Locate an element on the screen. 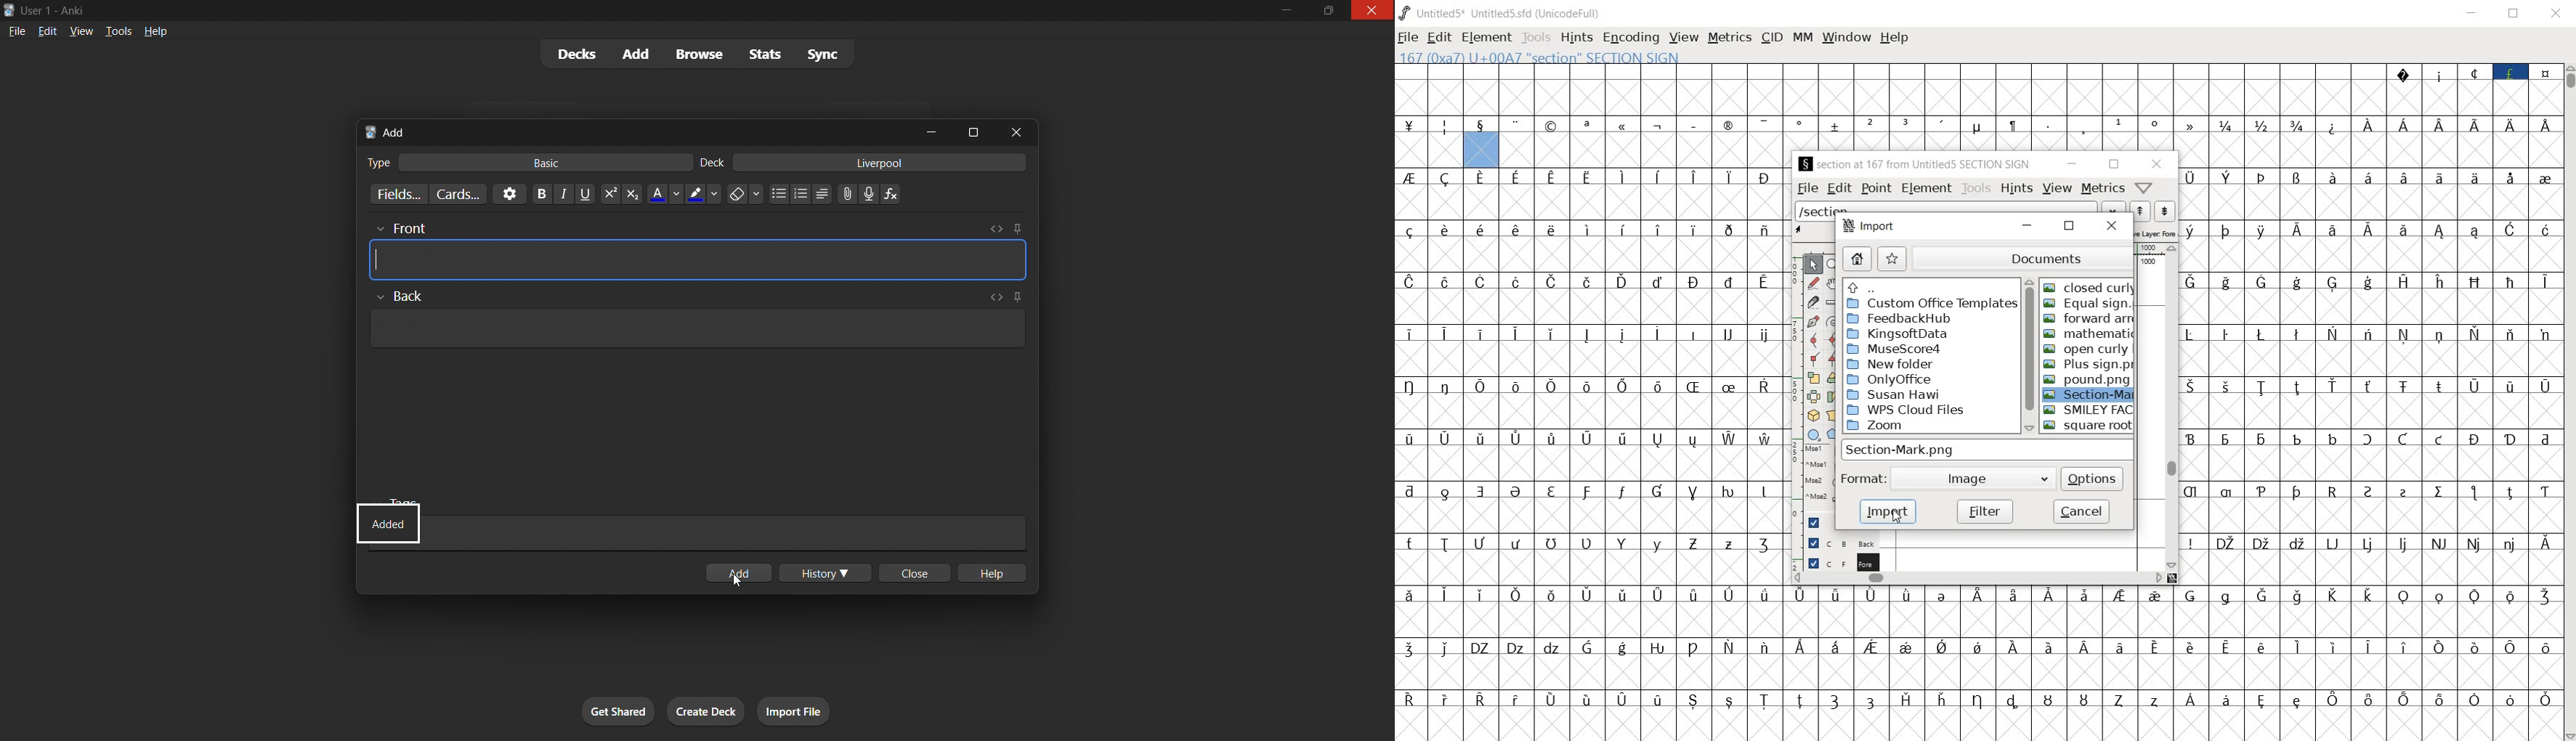 This screenshot has height=756, width=2576. element is located at coordinates (1926, 189).